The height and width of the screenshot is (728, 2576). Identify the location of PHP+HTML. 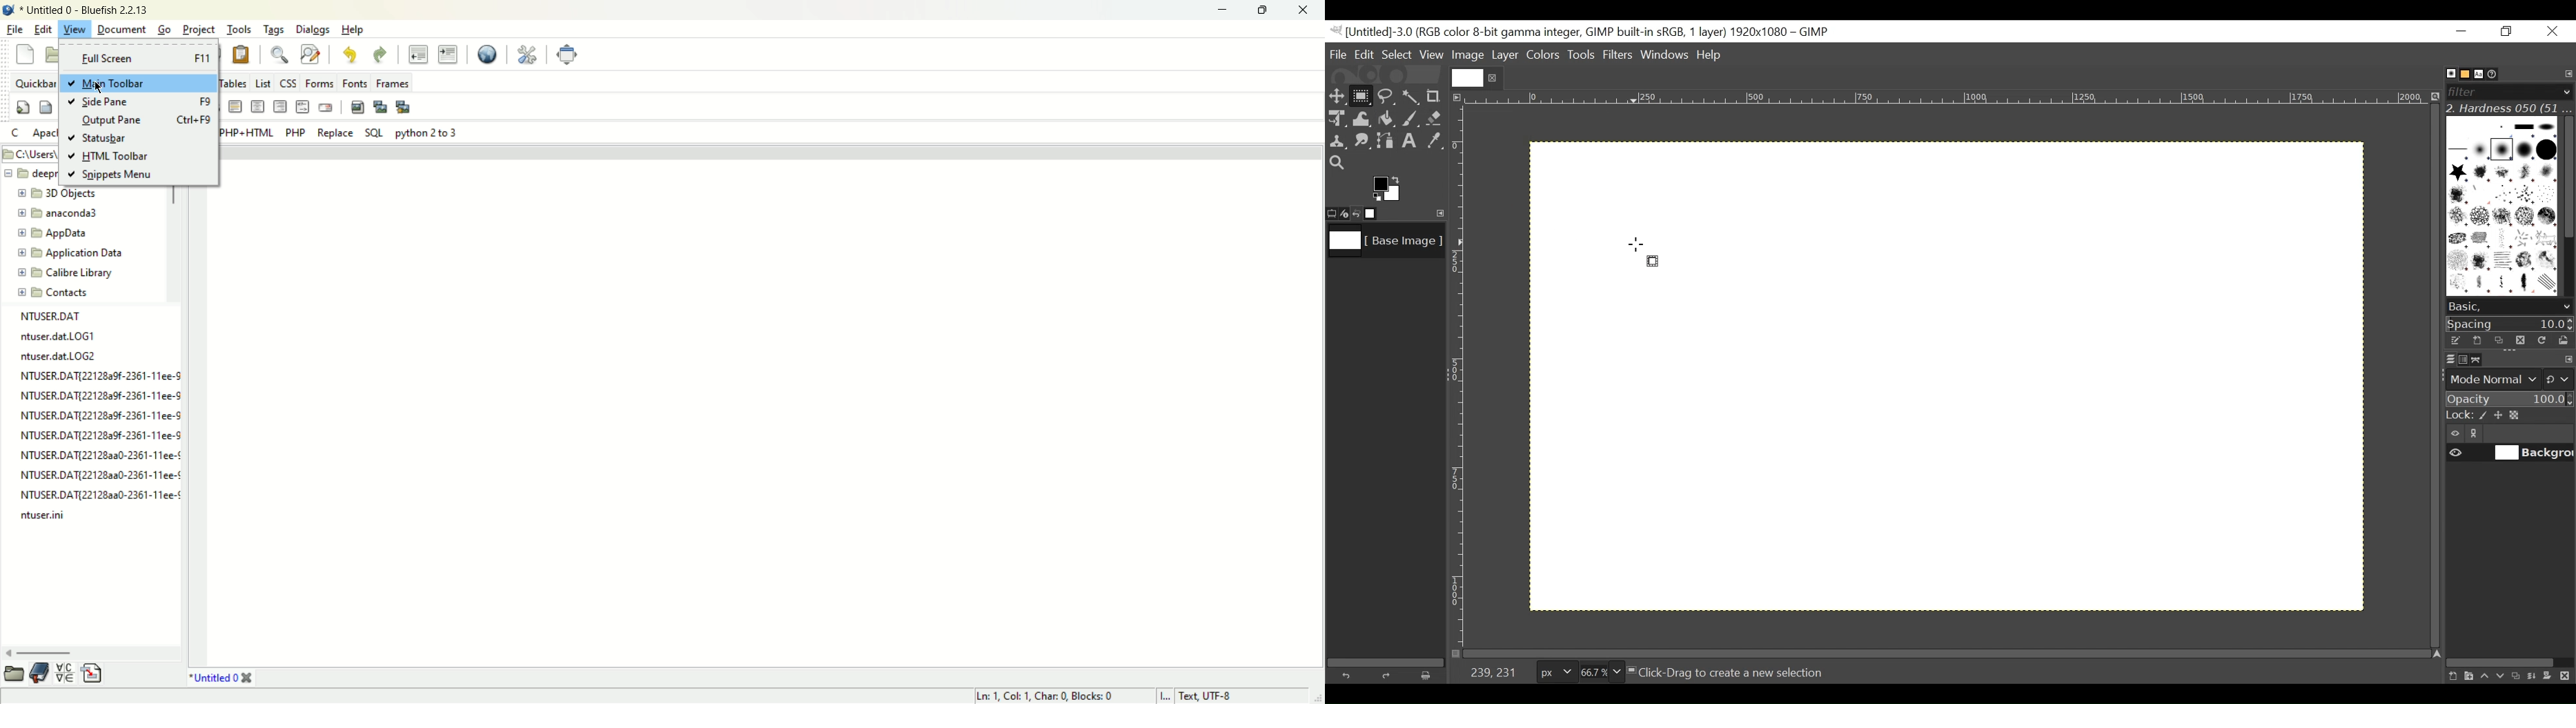
(248, 133).